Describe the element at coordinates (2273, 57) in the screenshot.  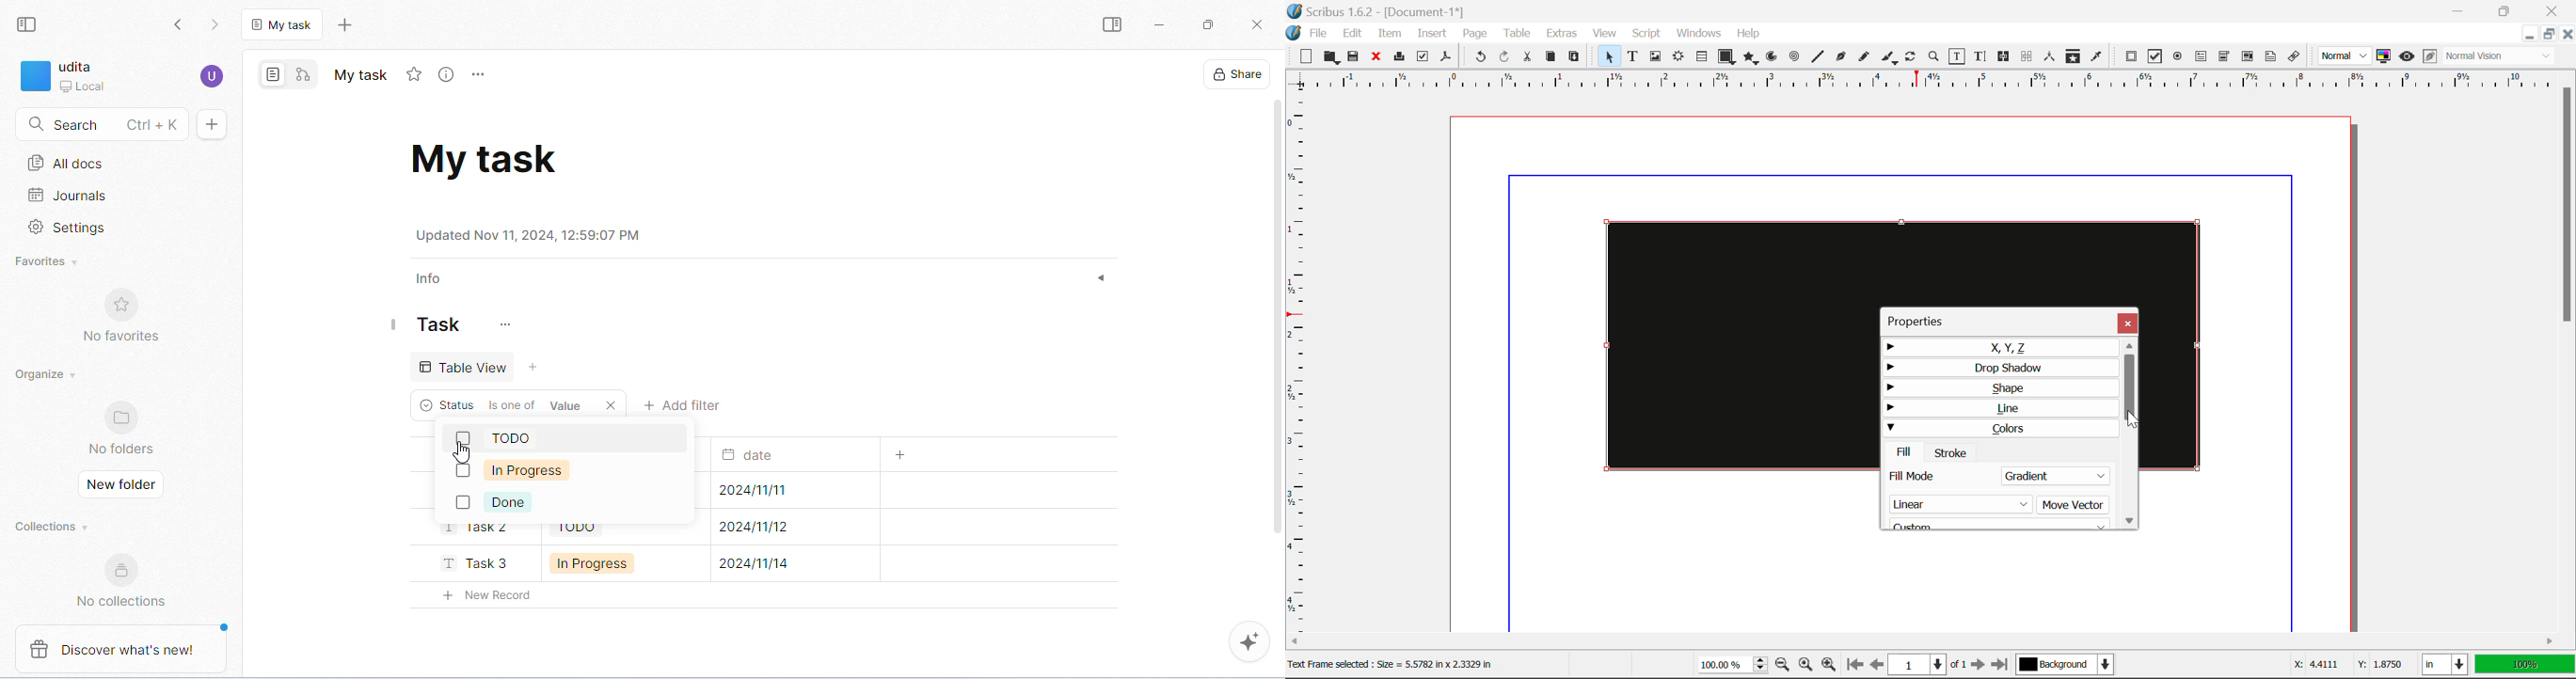
I see `Text Annotation` at that location.